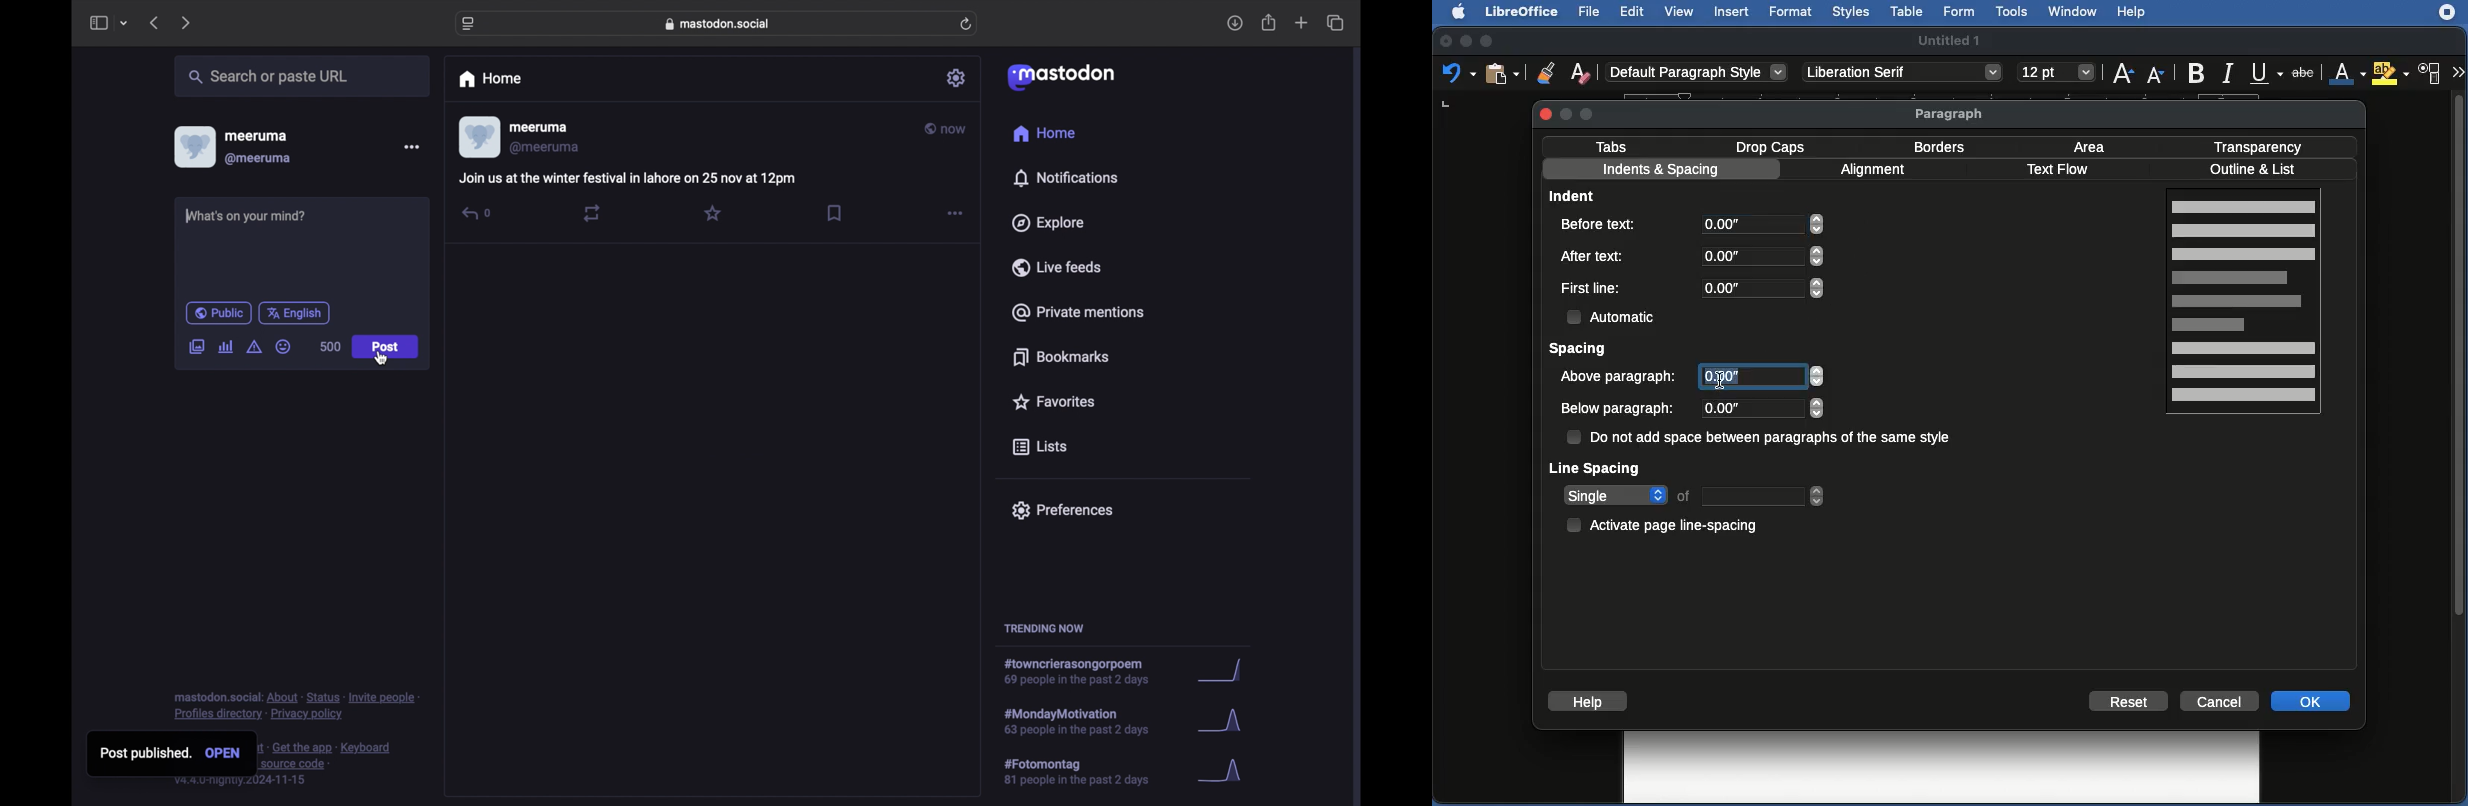 The height and width of the screenshot is (812, 2492). Describe the element at coordinates (2158, 75) in the screenshot. I see `Font size decrease` at that location.